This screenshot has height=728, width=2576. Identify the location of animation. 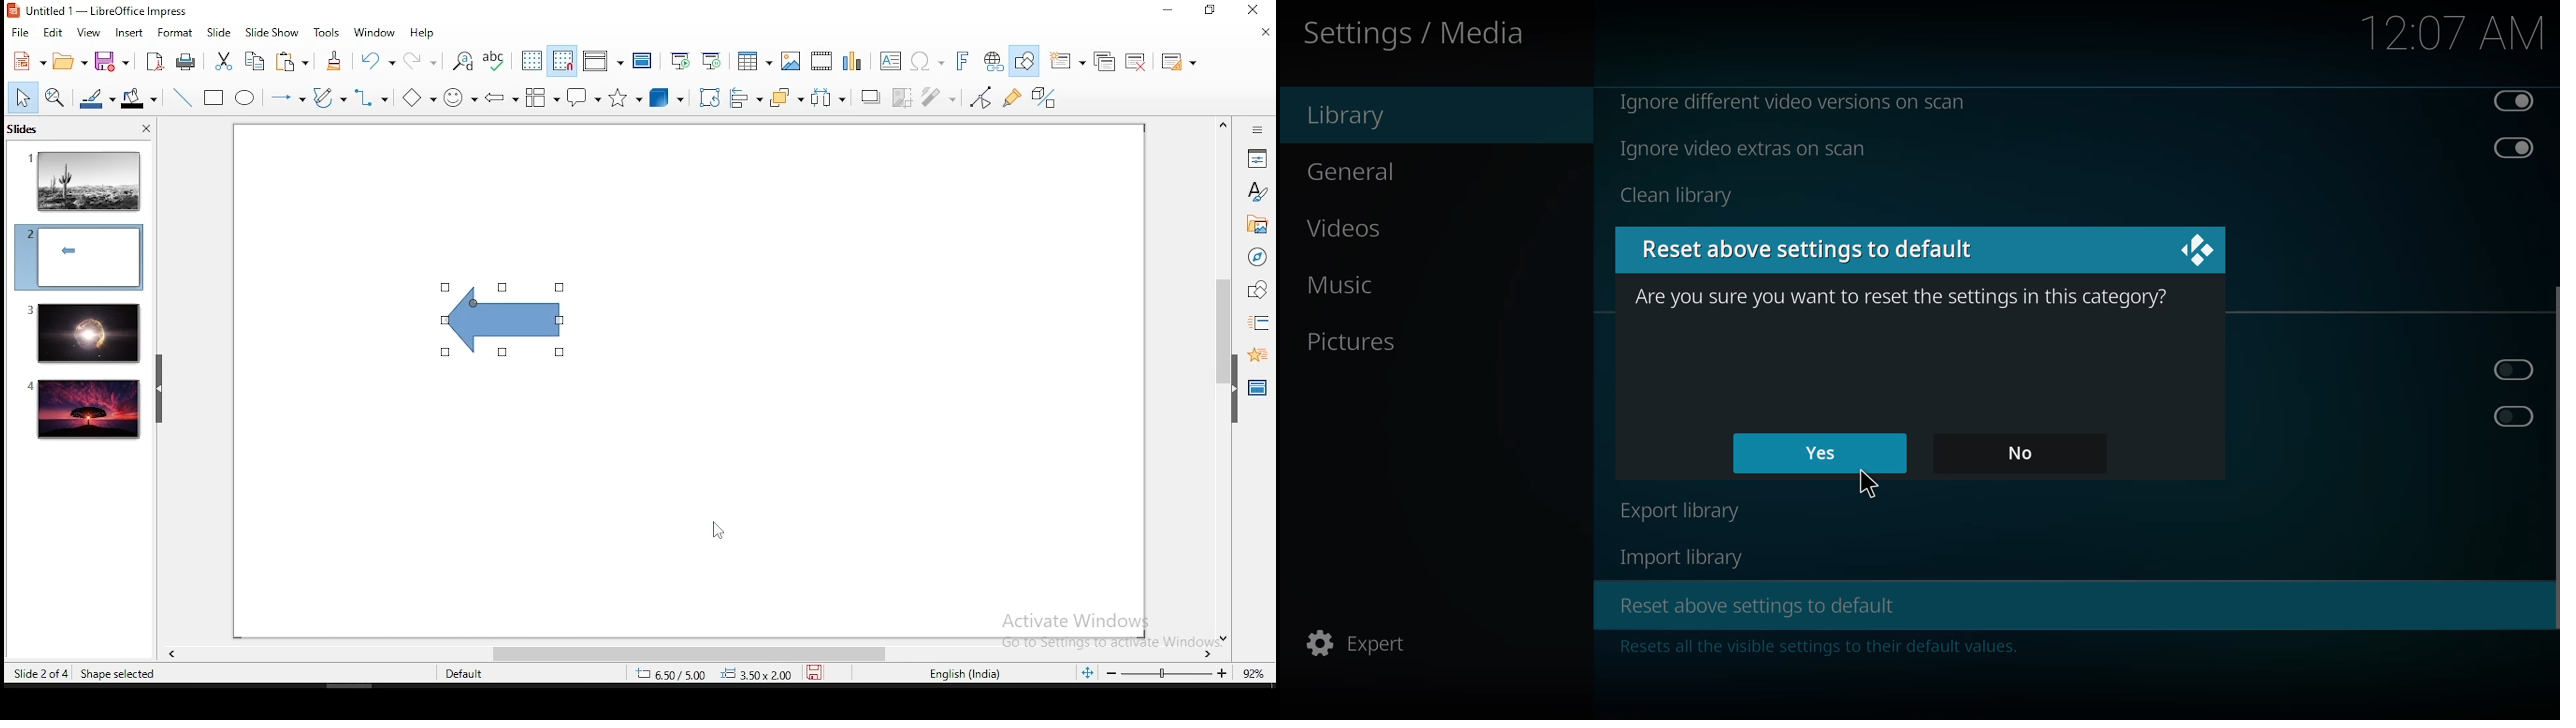
(1255, 353).